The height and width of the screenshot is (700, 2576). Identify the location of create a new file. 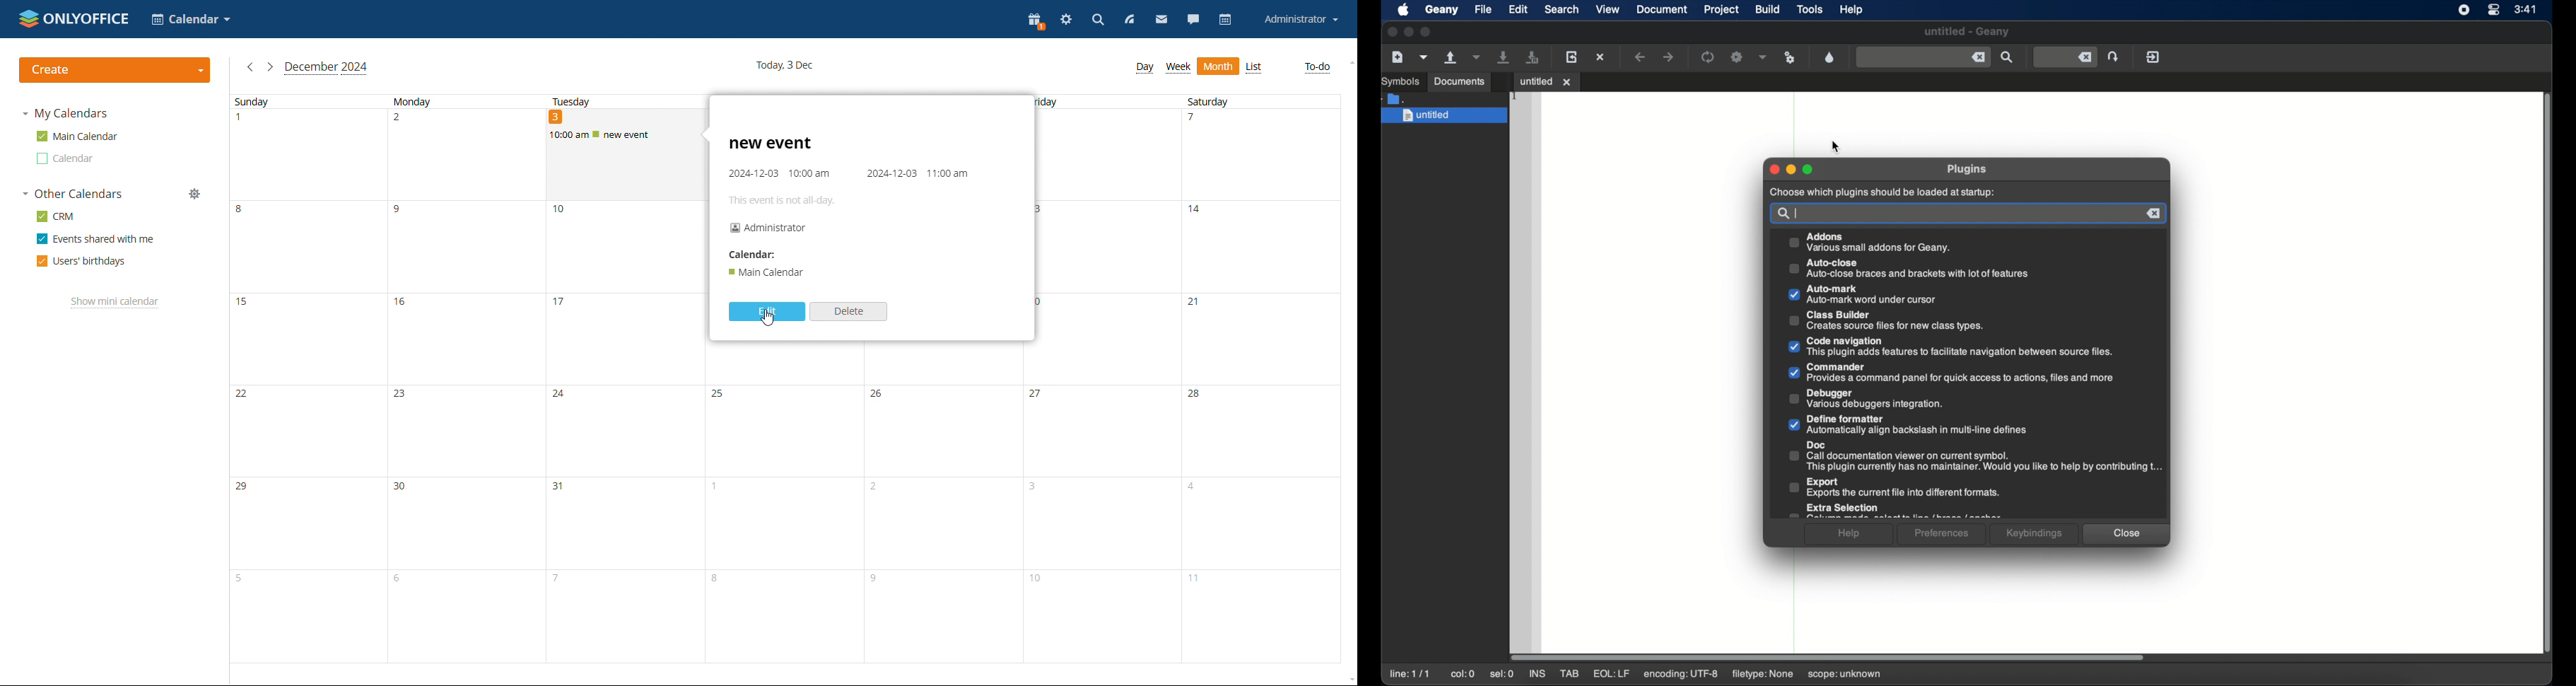
(1397, 57).